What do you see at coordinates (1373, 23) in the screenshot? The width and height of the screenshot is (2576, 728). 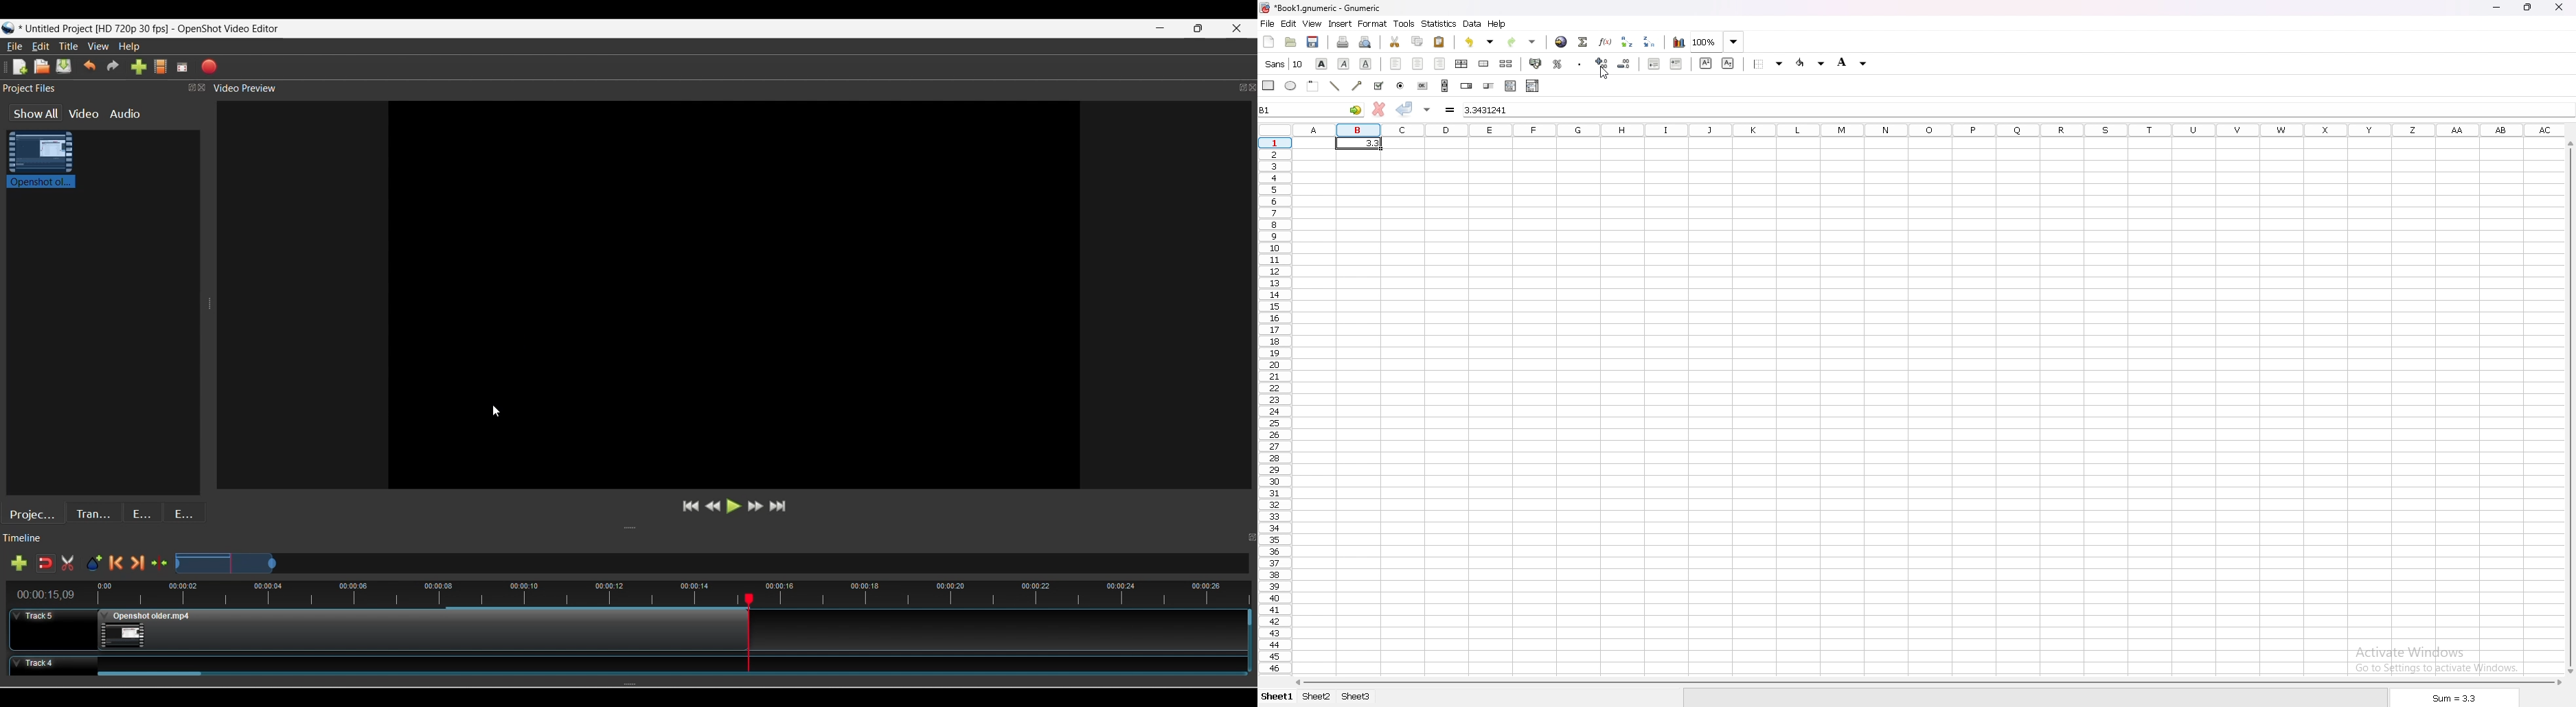 I see `format` at bounding box center [1373, 23].